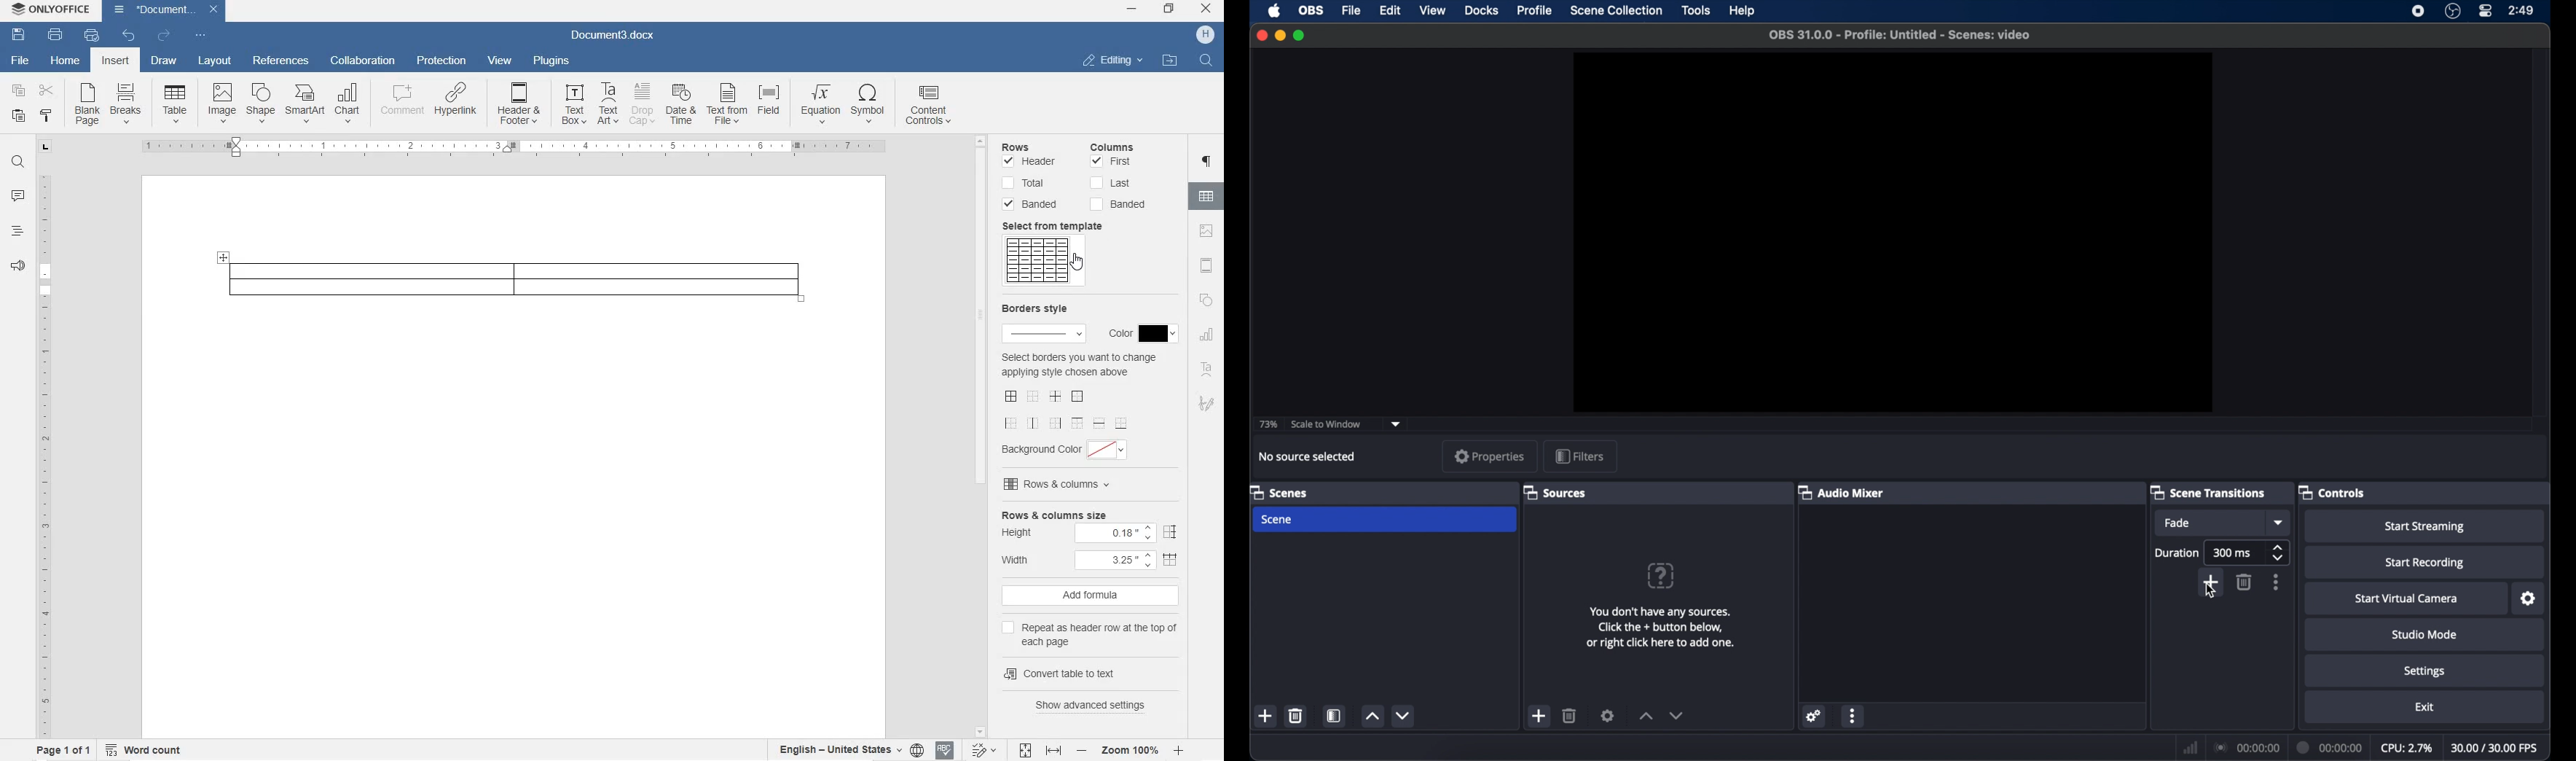 This screenshot has height=784, width=2576. What do you see at coordinates (1389, 11) in the screenshot?
I see `edit` at bounding box center [1389, 11].